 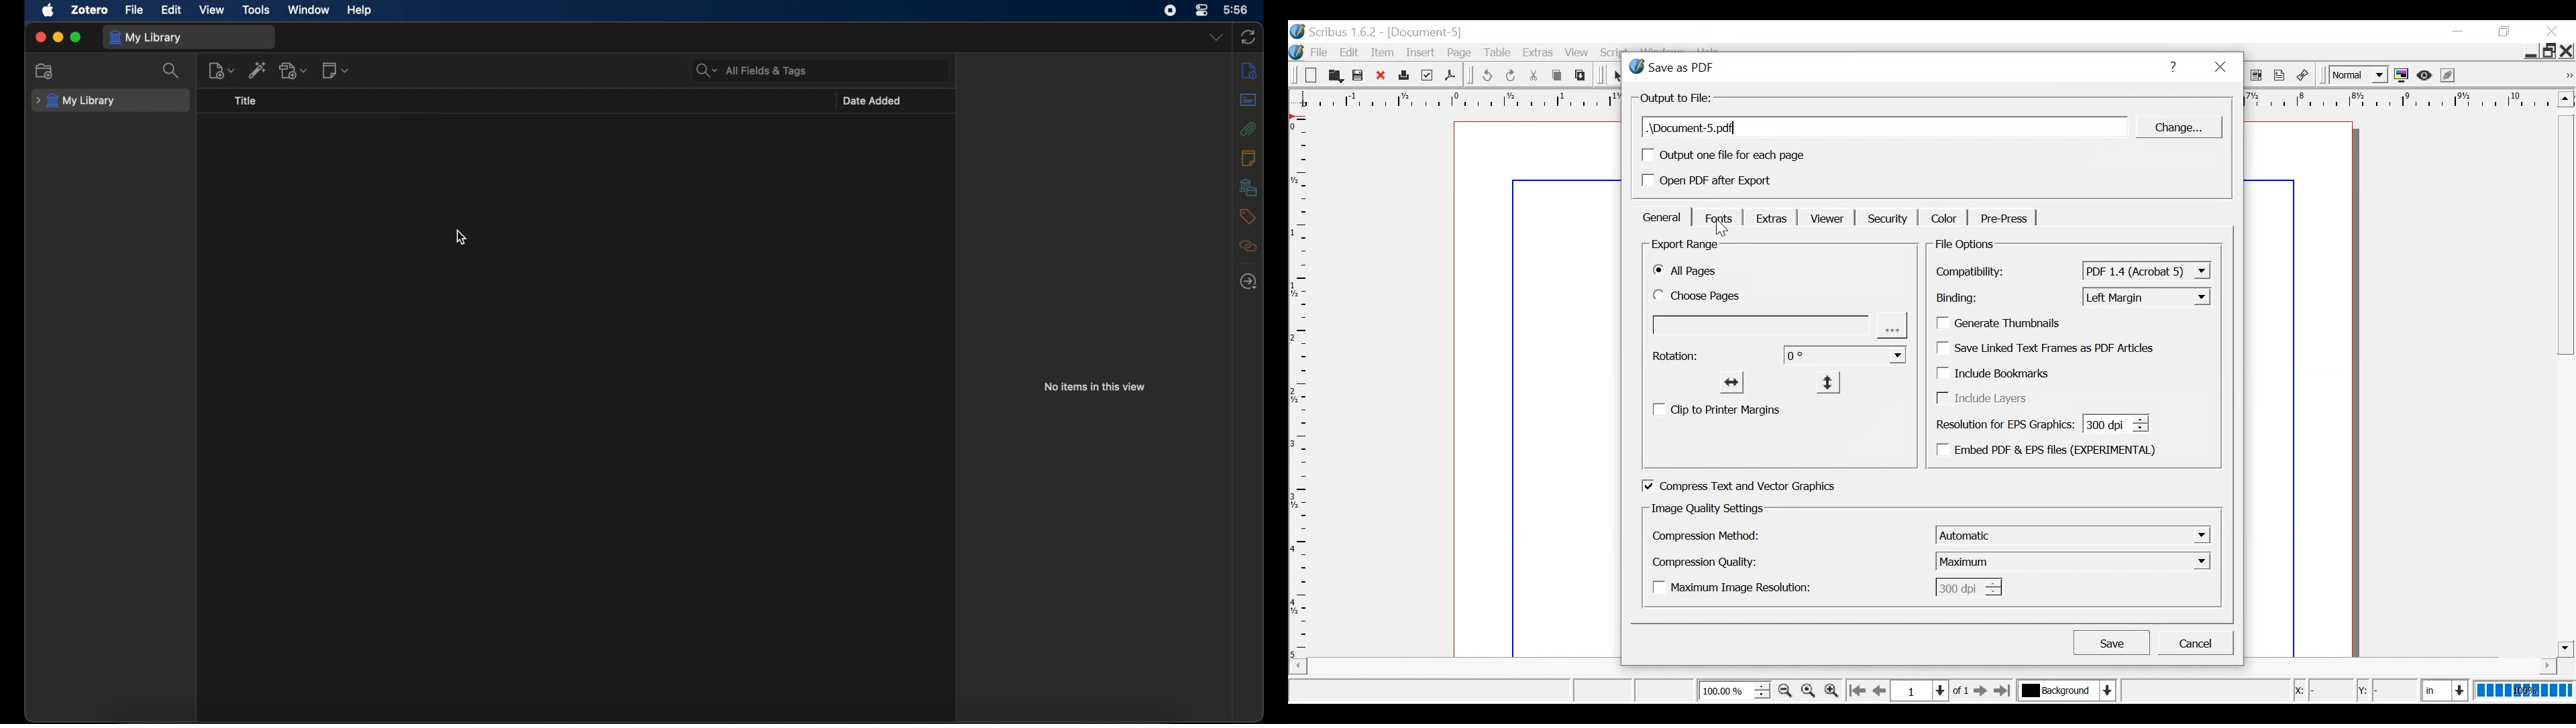 What do you see at coordinates (2147, 296) in the screenshot?
I see `Binding dropdown` at bounding box center [2147, 296].